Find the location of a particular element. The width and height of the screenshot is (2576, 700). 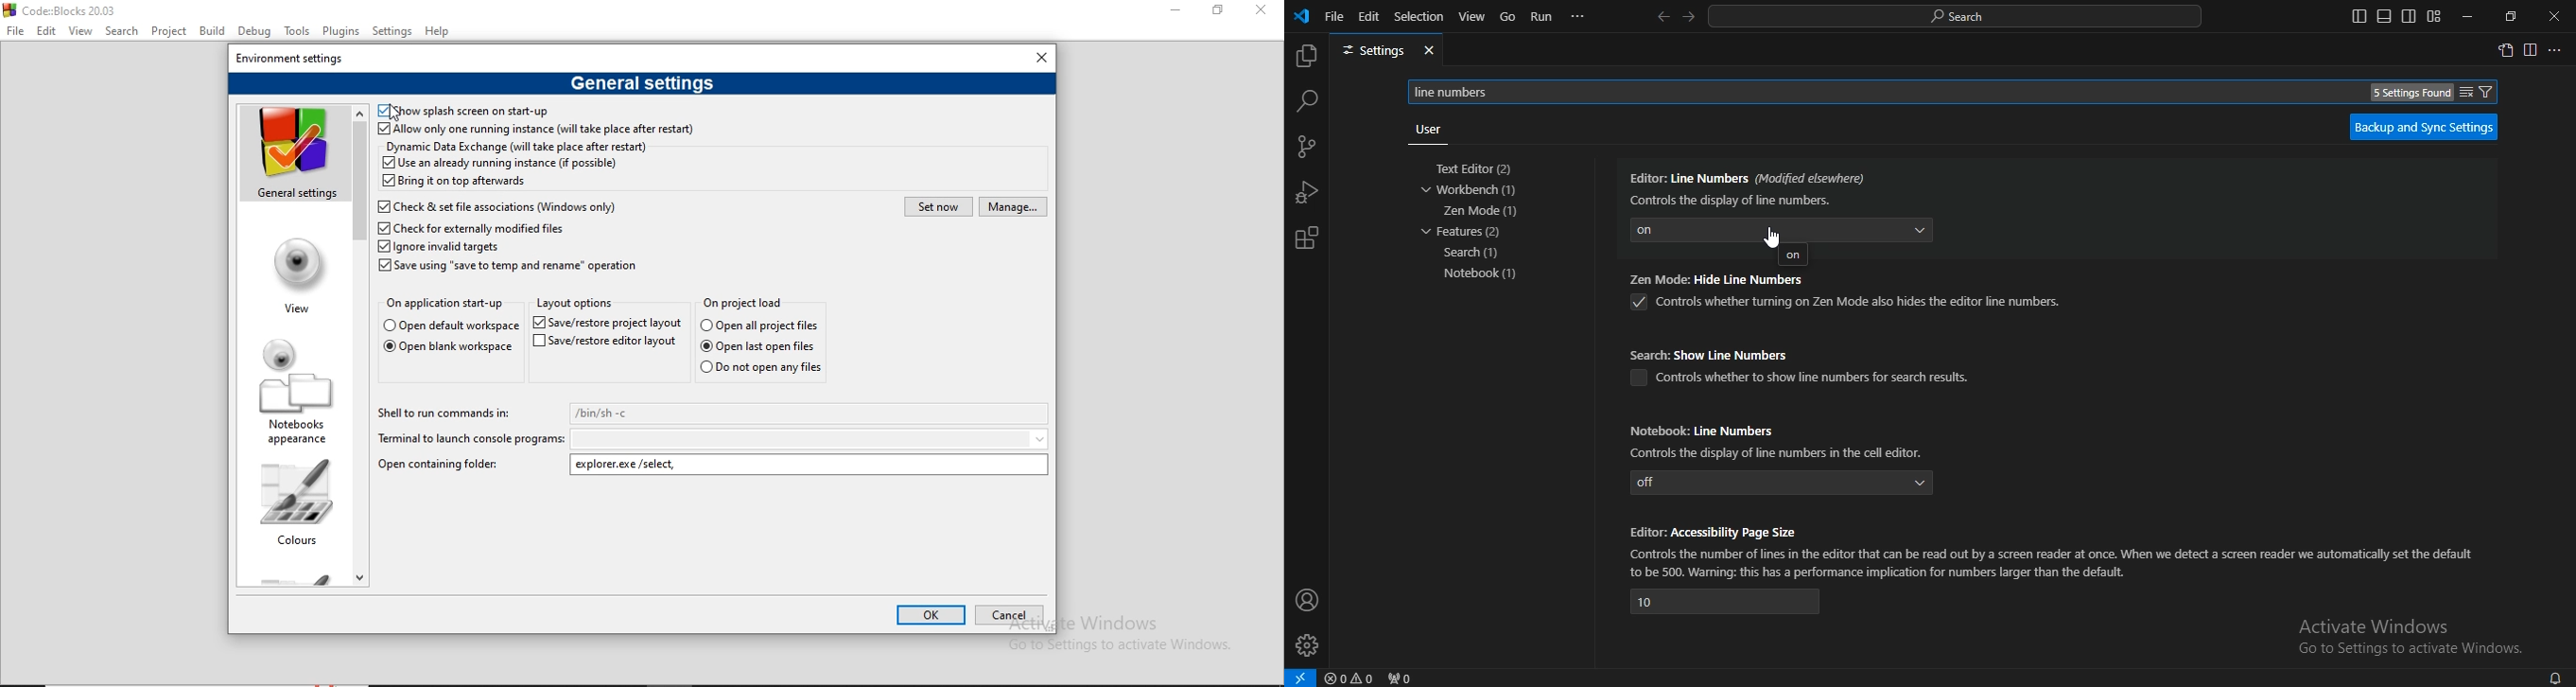

Open containing folder is located at coordinates (445, 466).